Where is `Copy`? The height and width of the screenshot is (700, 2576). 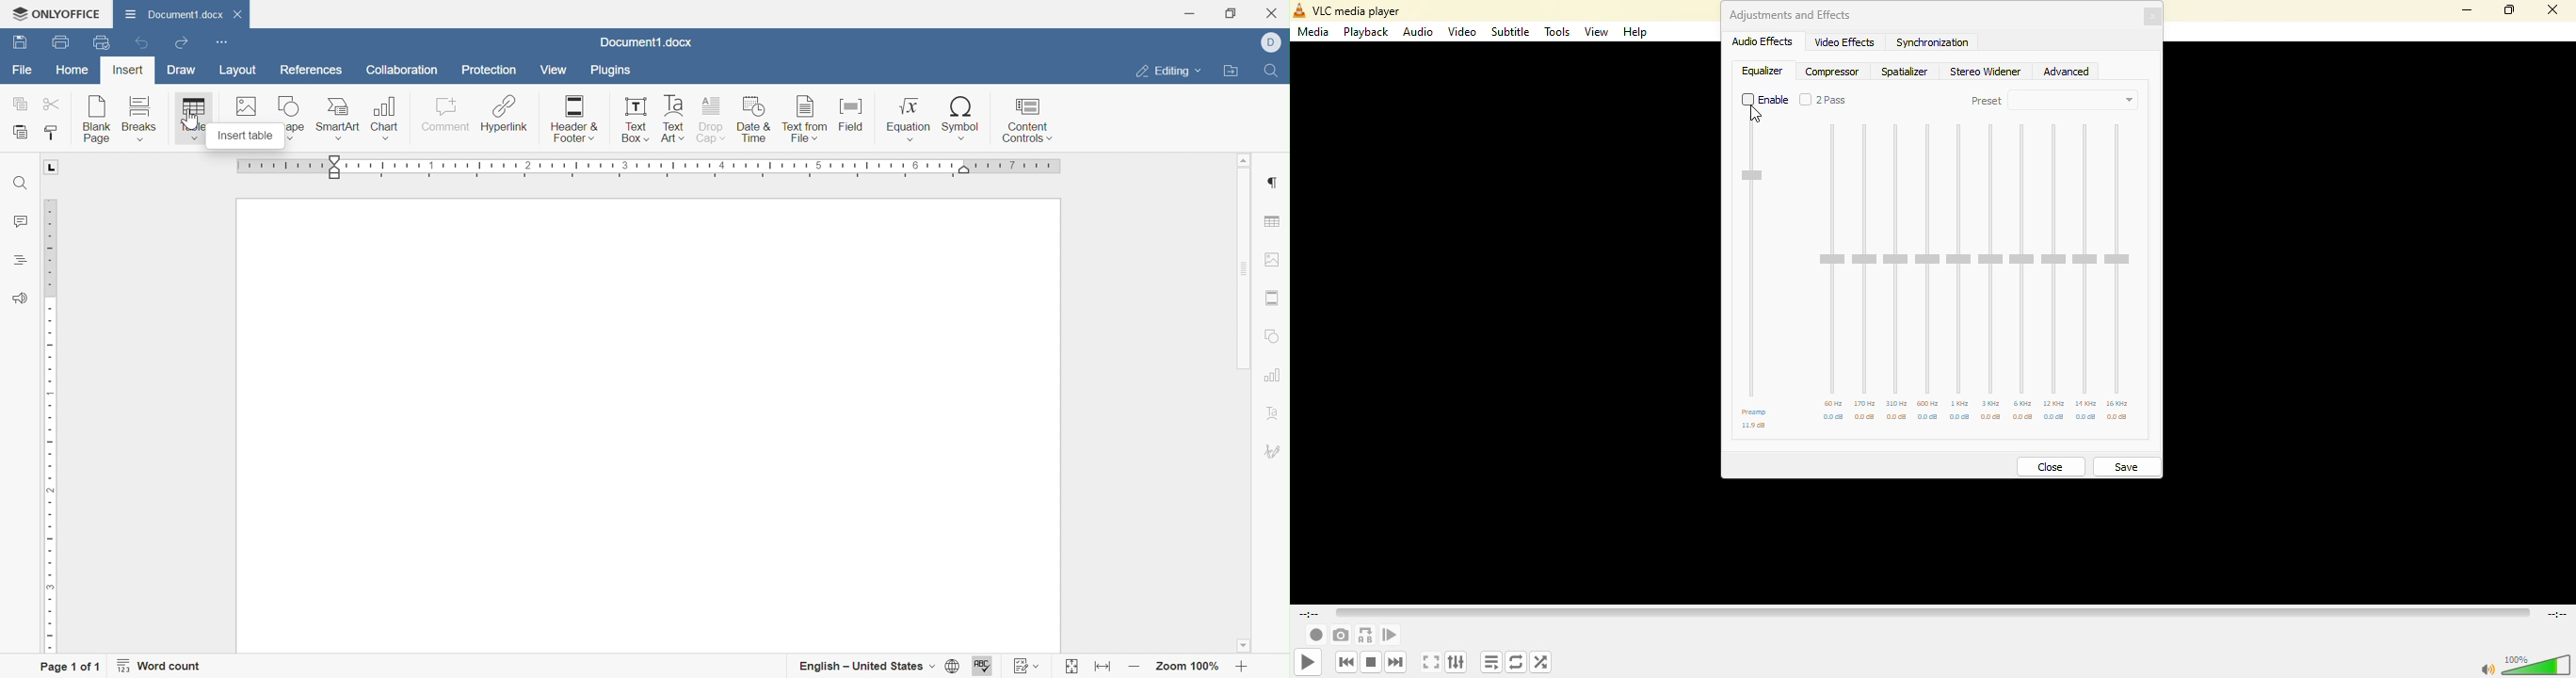
Copy is located at coordinates (16, 103).